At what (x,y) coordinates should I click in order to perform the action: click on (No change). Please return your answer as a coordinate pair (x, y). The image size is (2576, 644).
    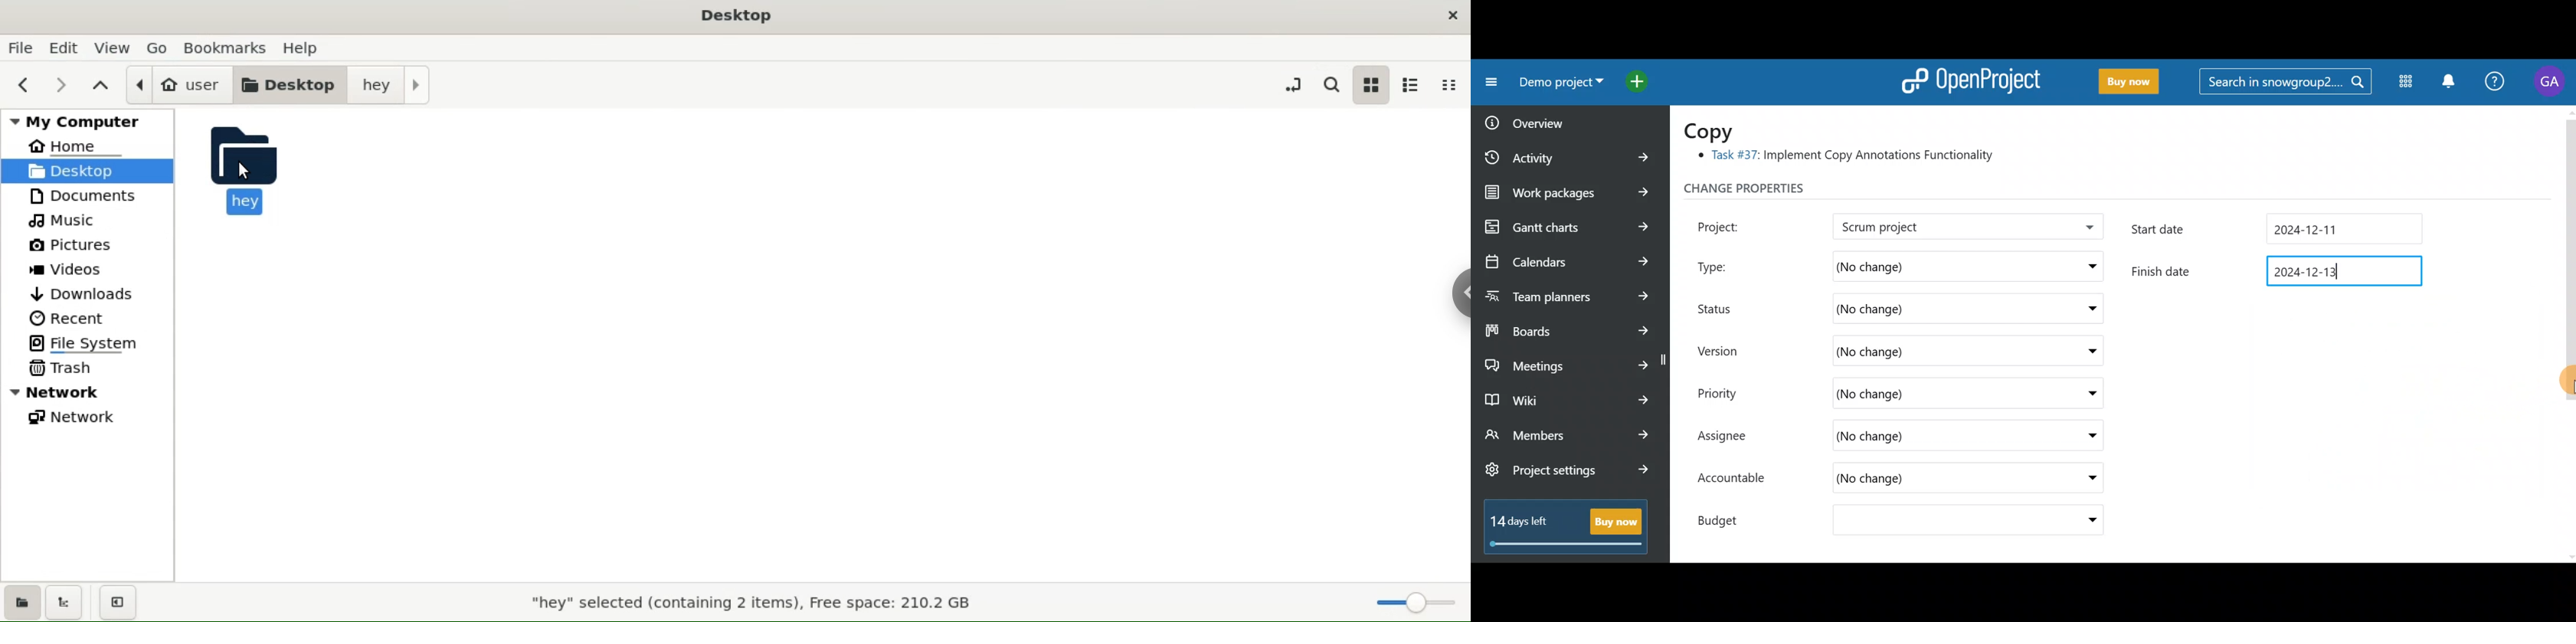
    Looking at the image, I should click on (1926, 437).